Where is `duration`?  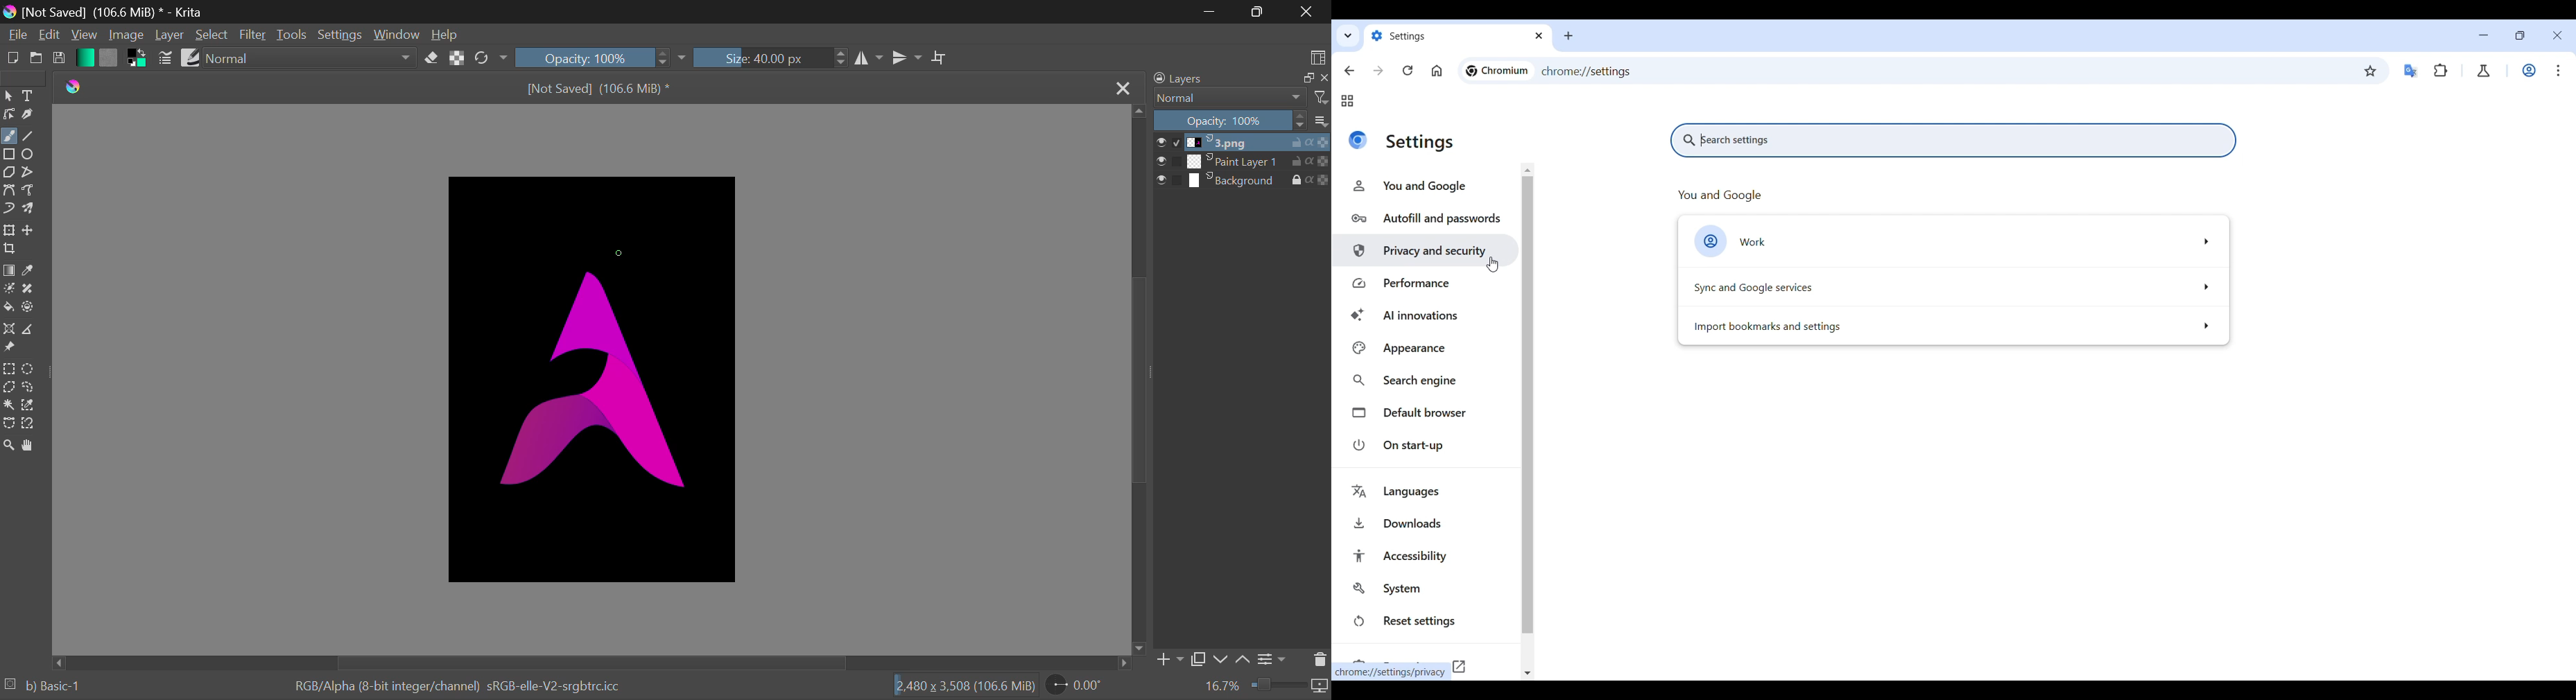 duration is located at coordinates (1290, 686).